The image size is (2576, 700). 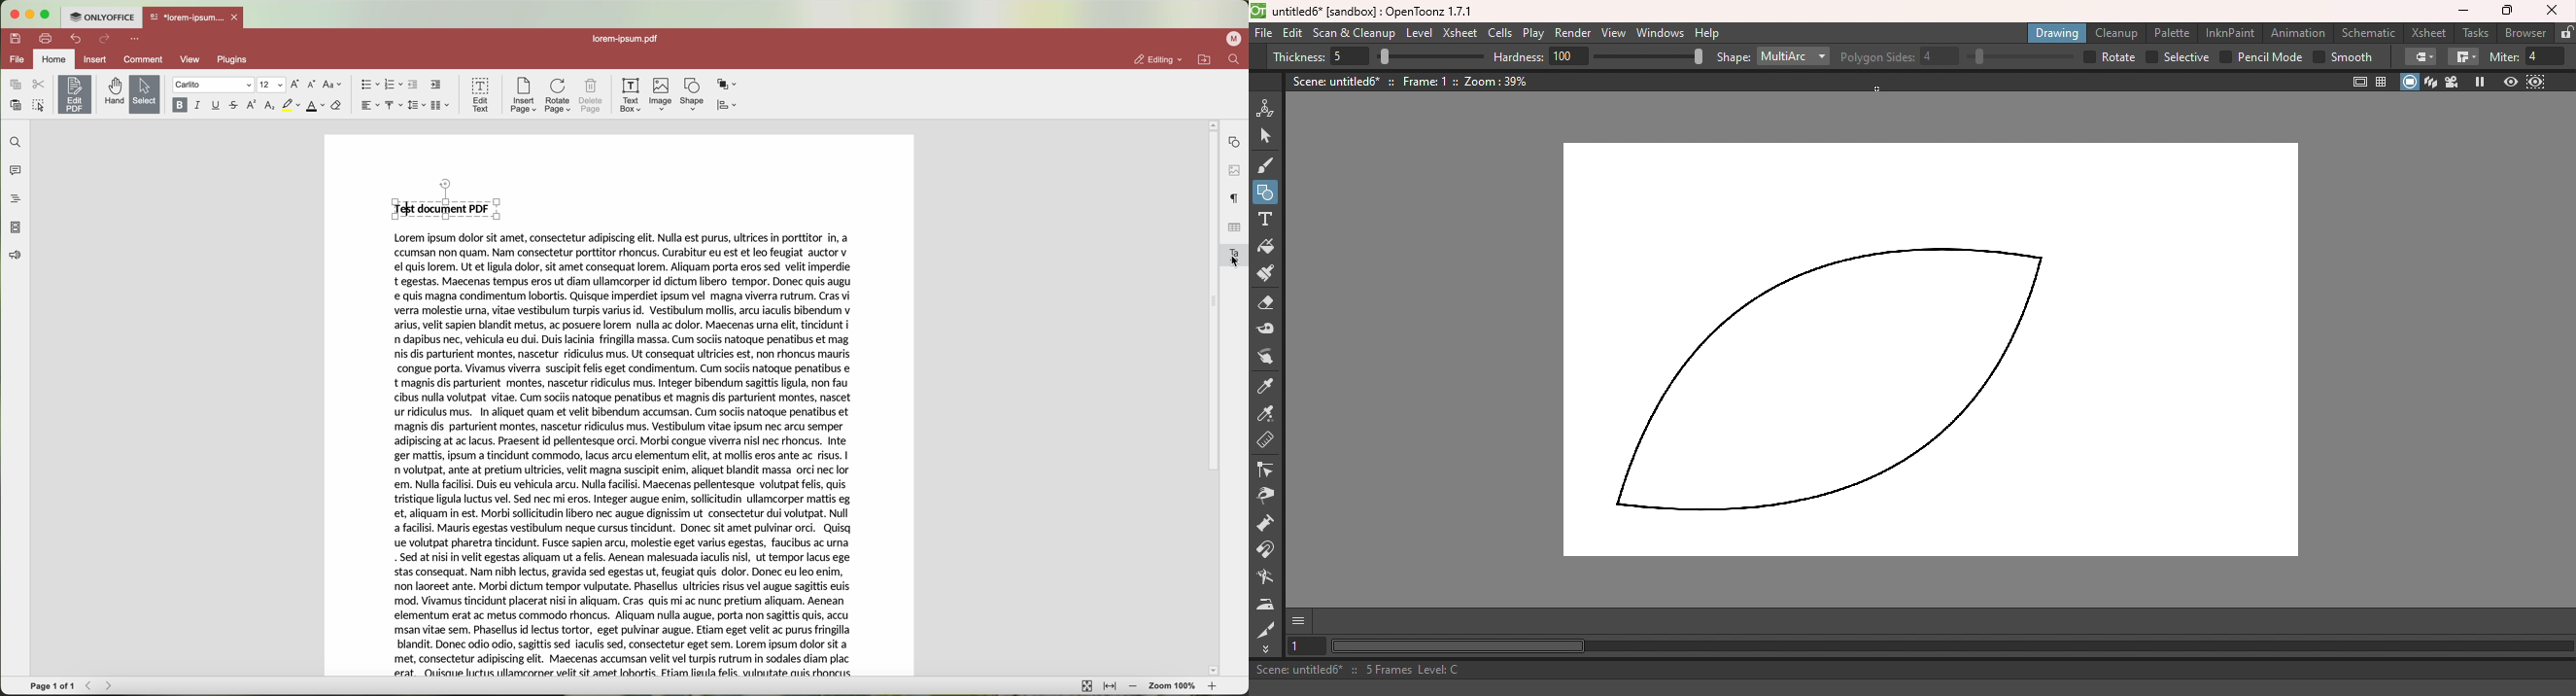 What do you see at coordinates (49, 14) in the screenshot?
I see `maximize` at bounding box center [49, 14].